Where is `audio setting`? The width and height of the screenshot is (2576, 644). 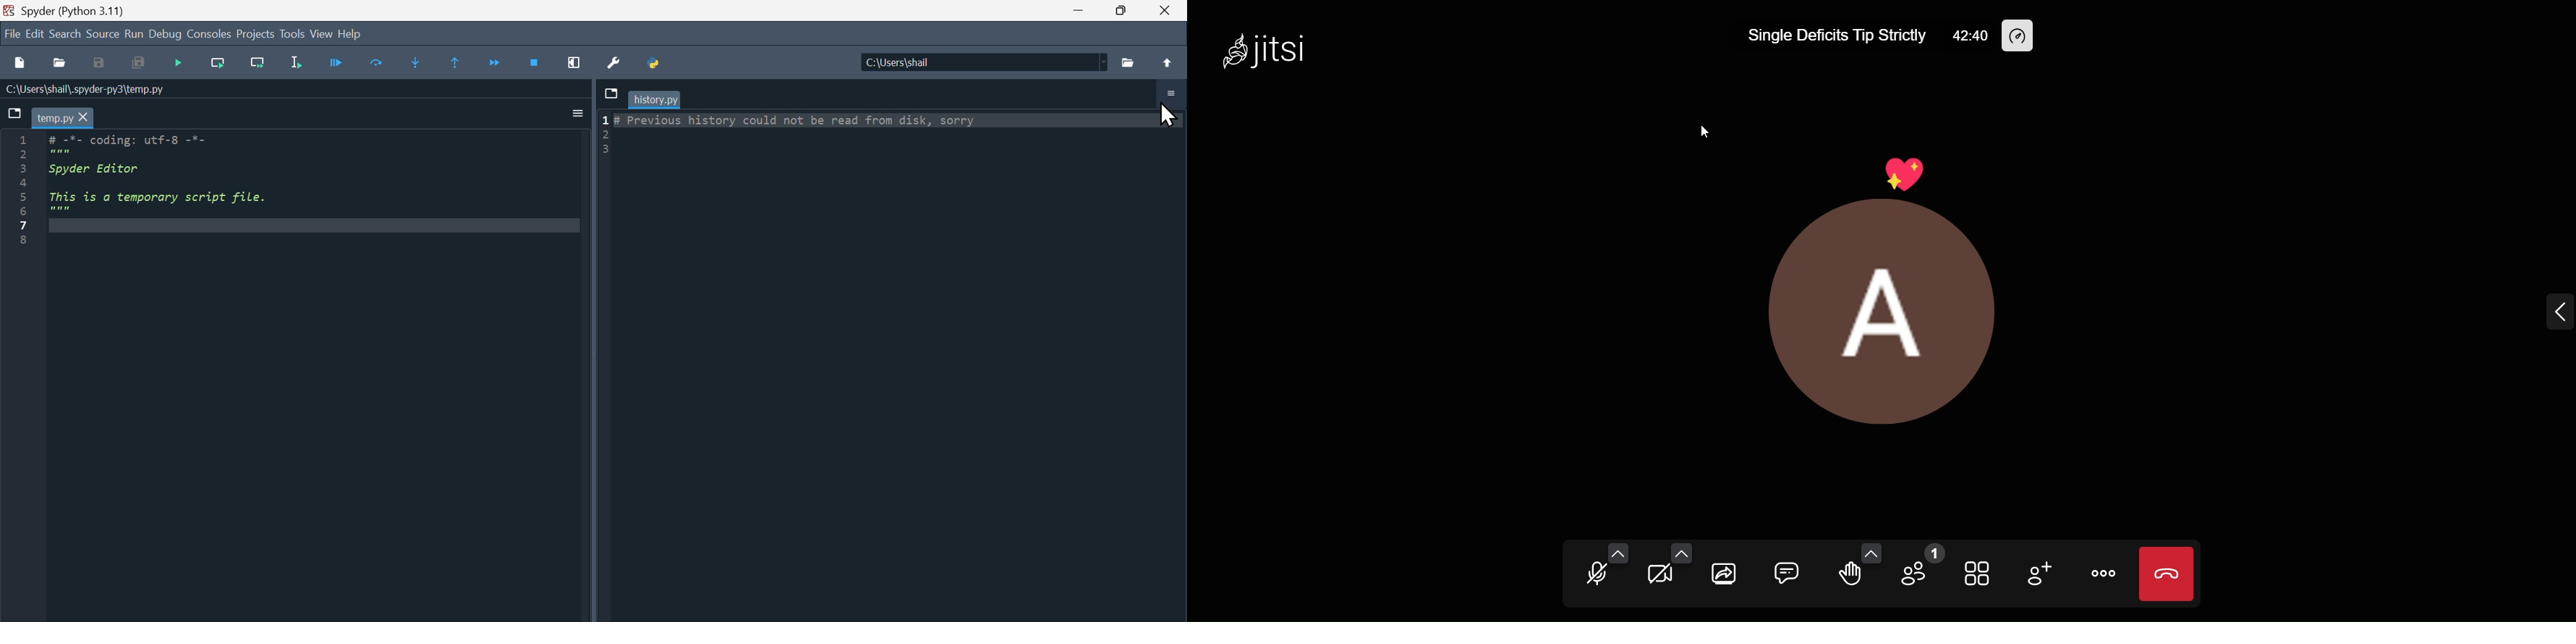 audio setting is located at coordinates (1620, 553).